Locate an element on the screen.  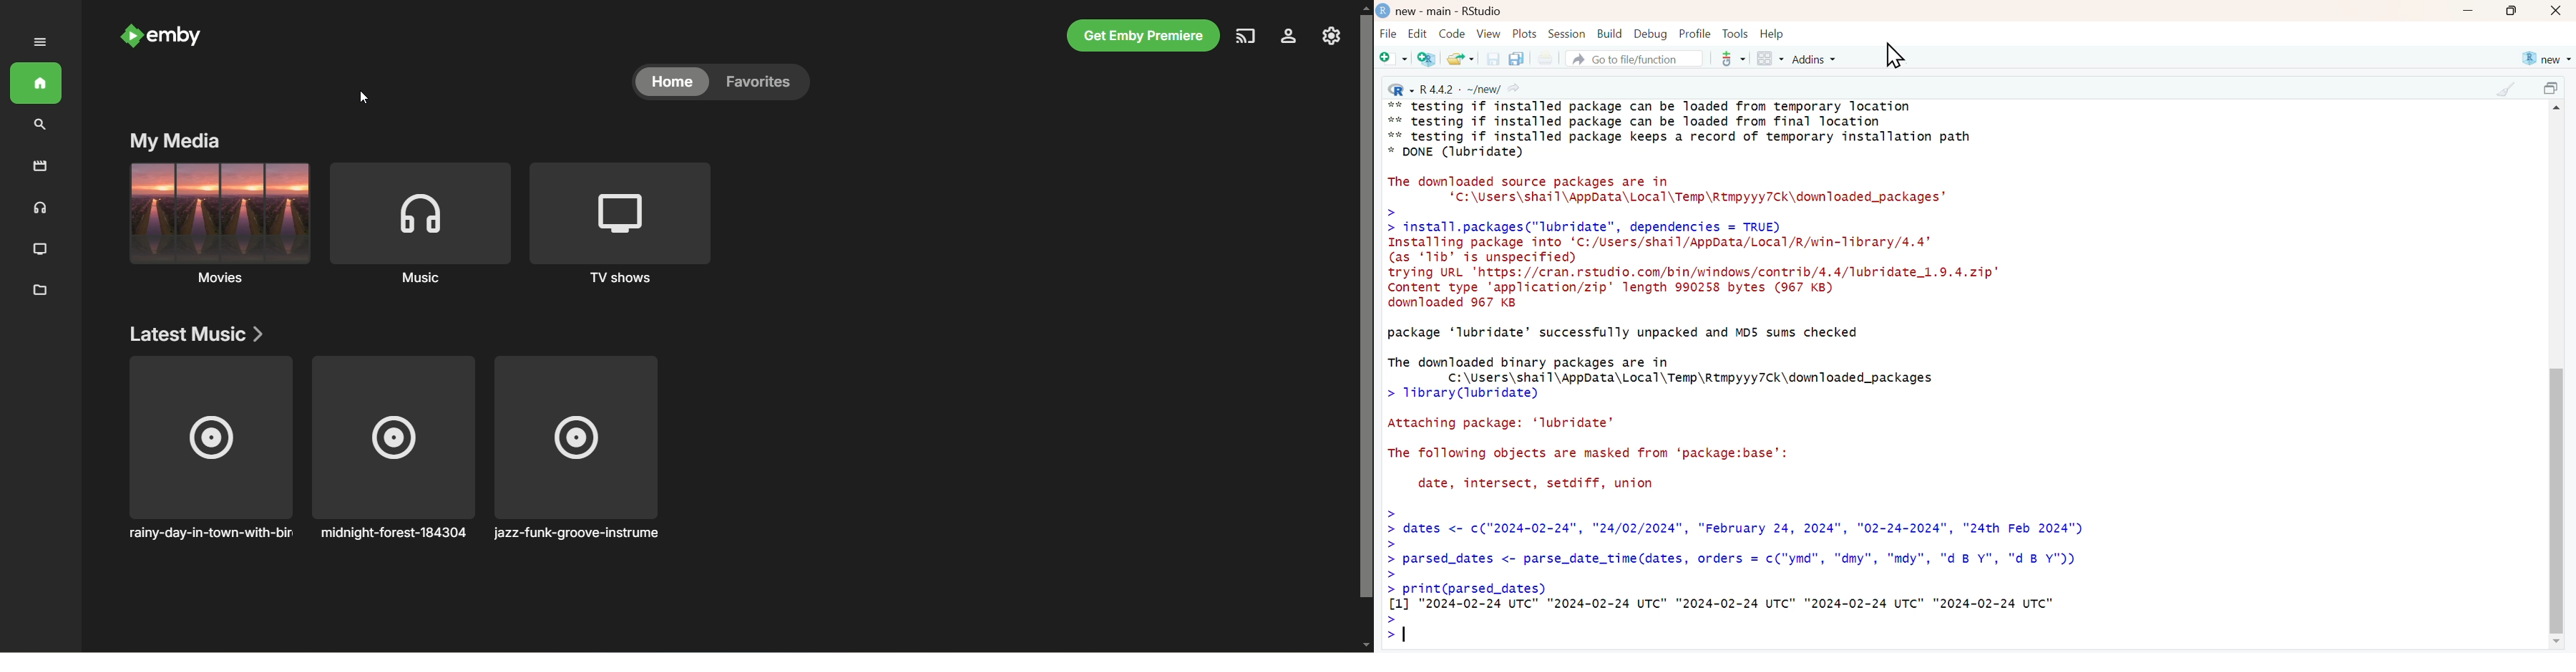
scroll down is located at coordinates (2555, 642).